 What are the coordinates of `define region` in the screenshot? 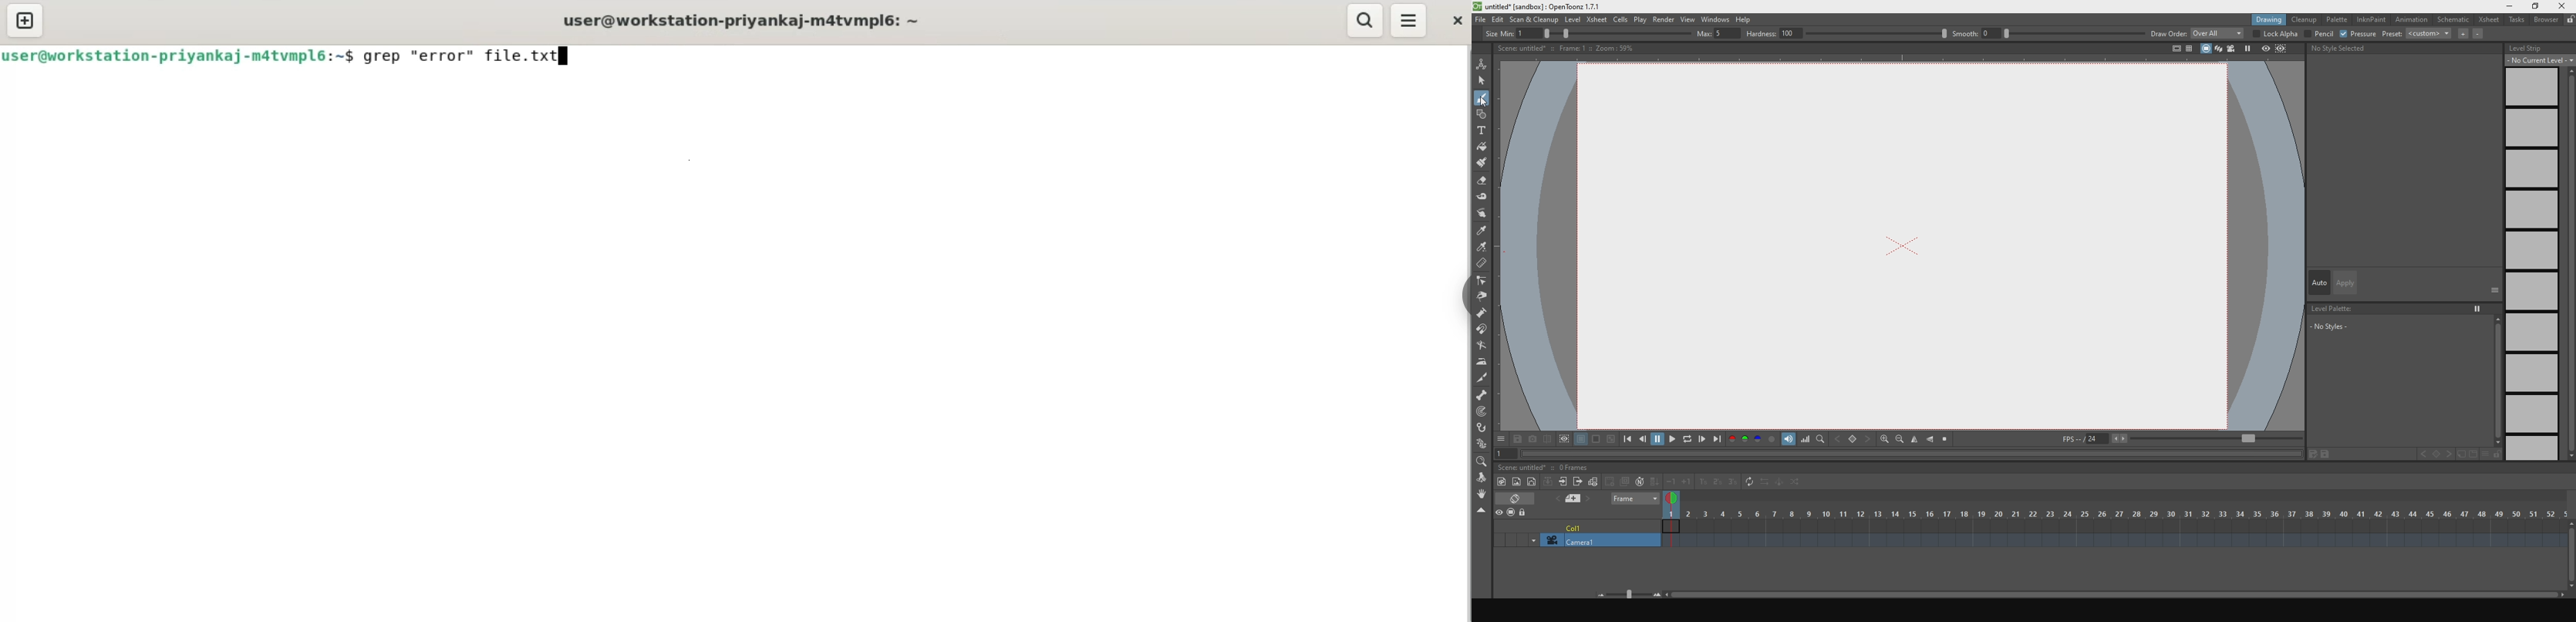 It's located at (1564, 441).